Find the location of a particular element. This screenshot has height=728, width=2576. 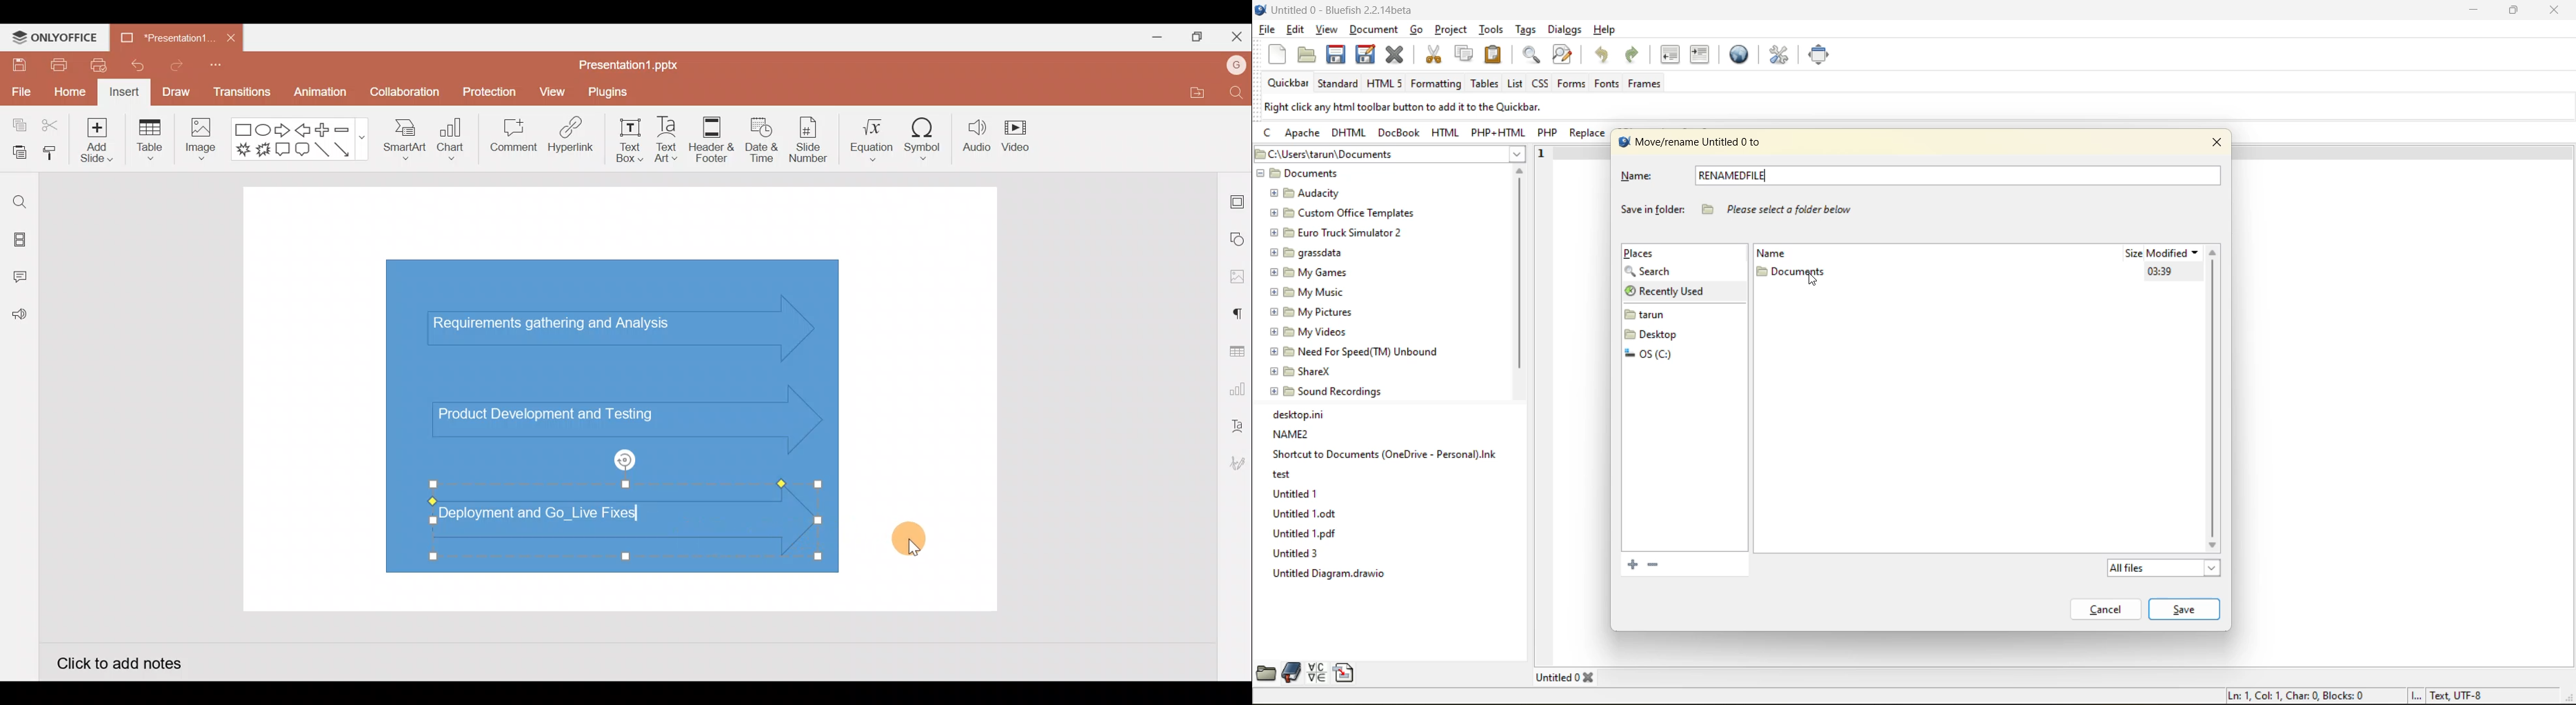

NAME2 is located at coordinates (1296, 435).